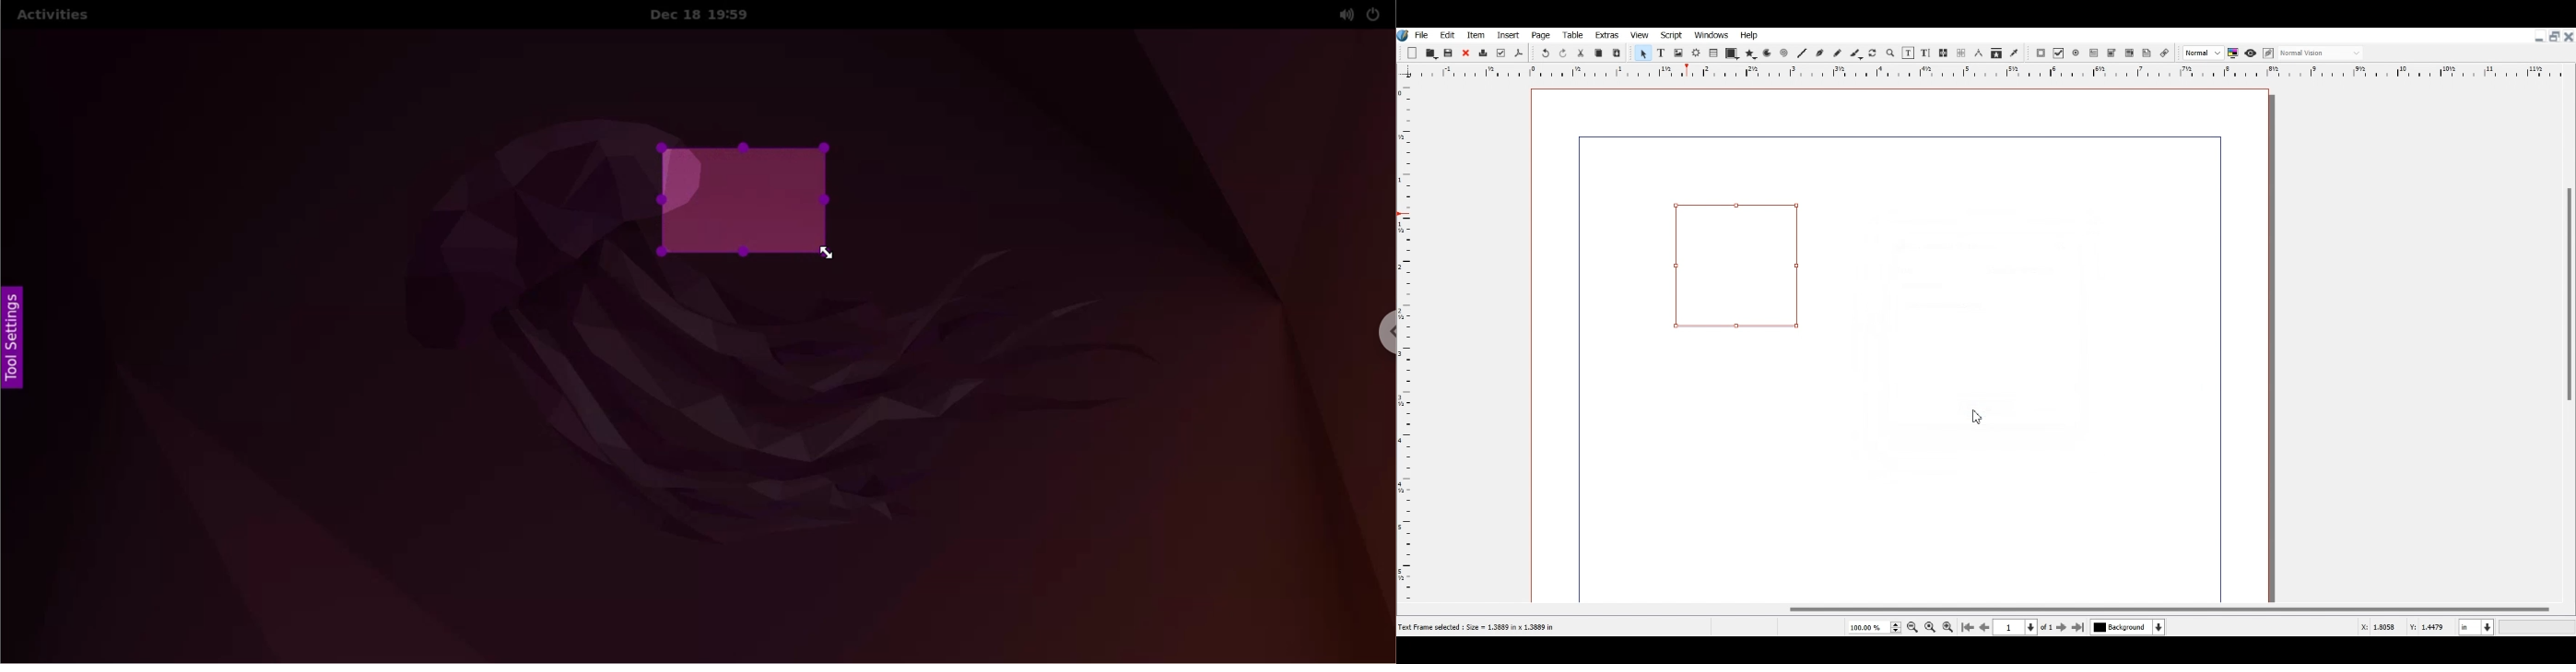  What do you see at coordinates (1732, 53) in the screenshot?
I see `Shape` at bounding box center [1732, 53].